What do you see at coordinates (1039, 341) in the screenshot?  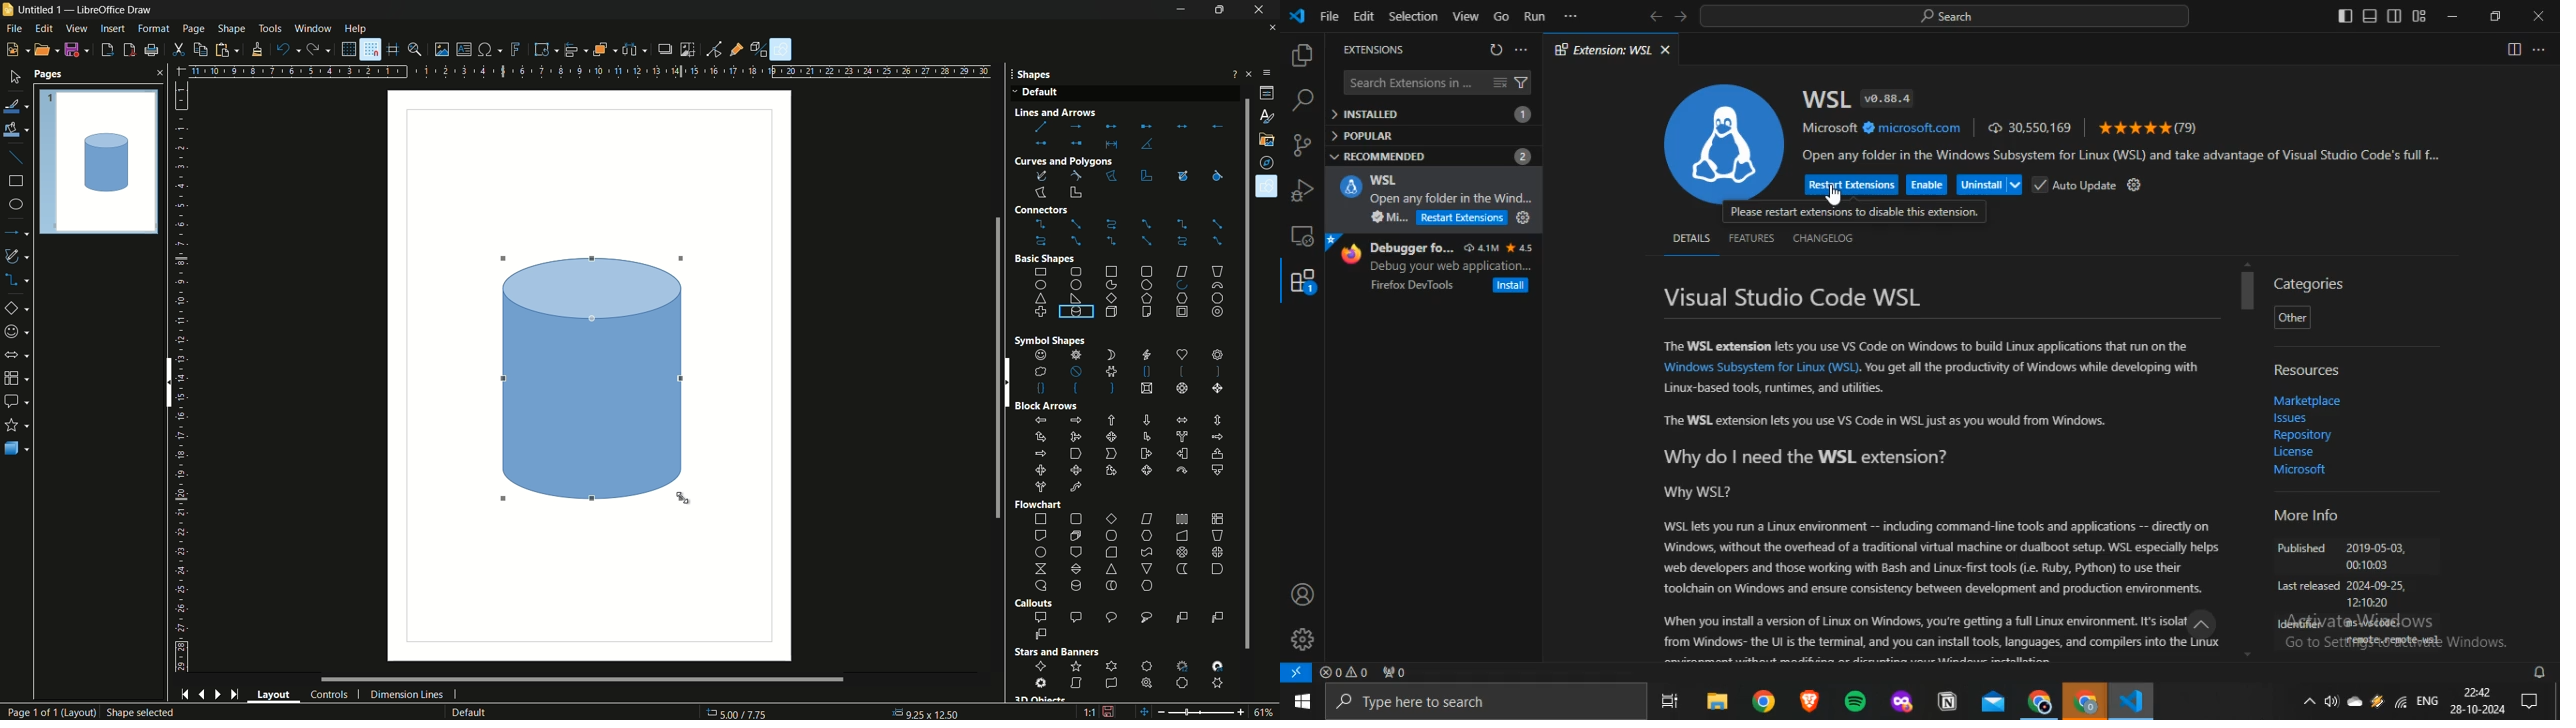 I see `Symbol Shape` at bounding box center [1039, 341].